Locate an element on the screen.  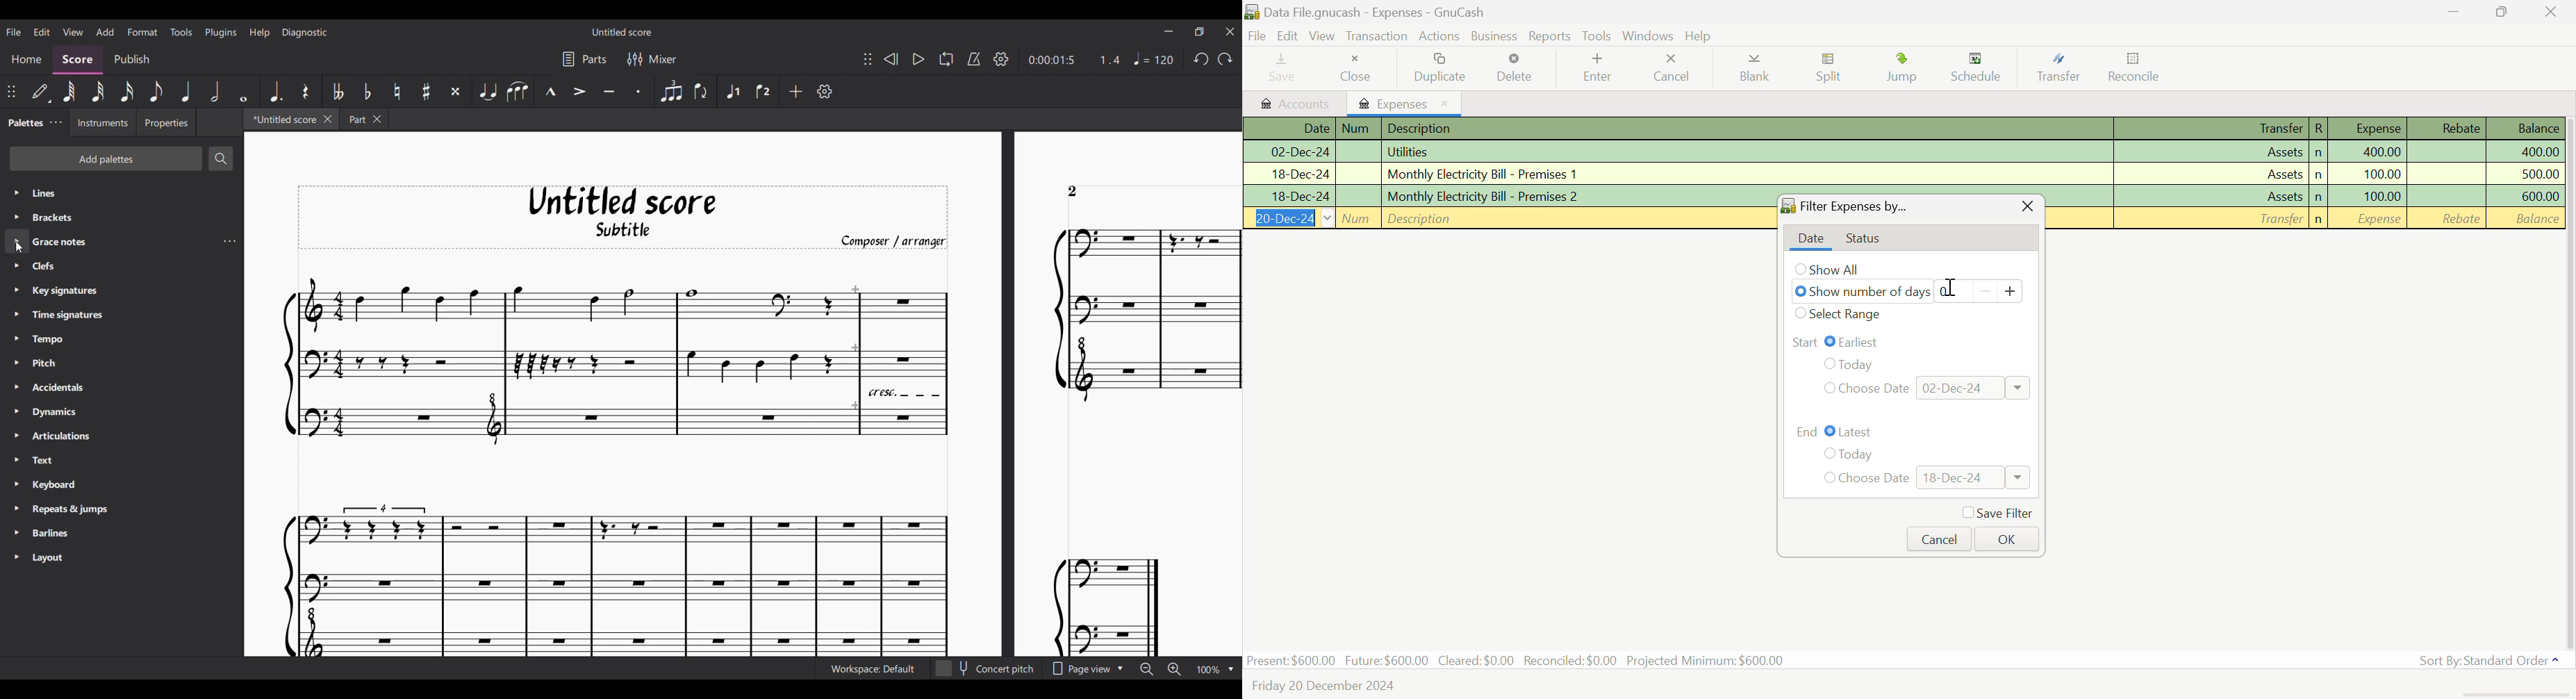
Future is located at coordinates (1387, 660).